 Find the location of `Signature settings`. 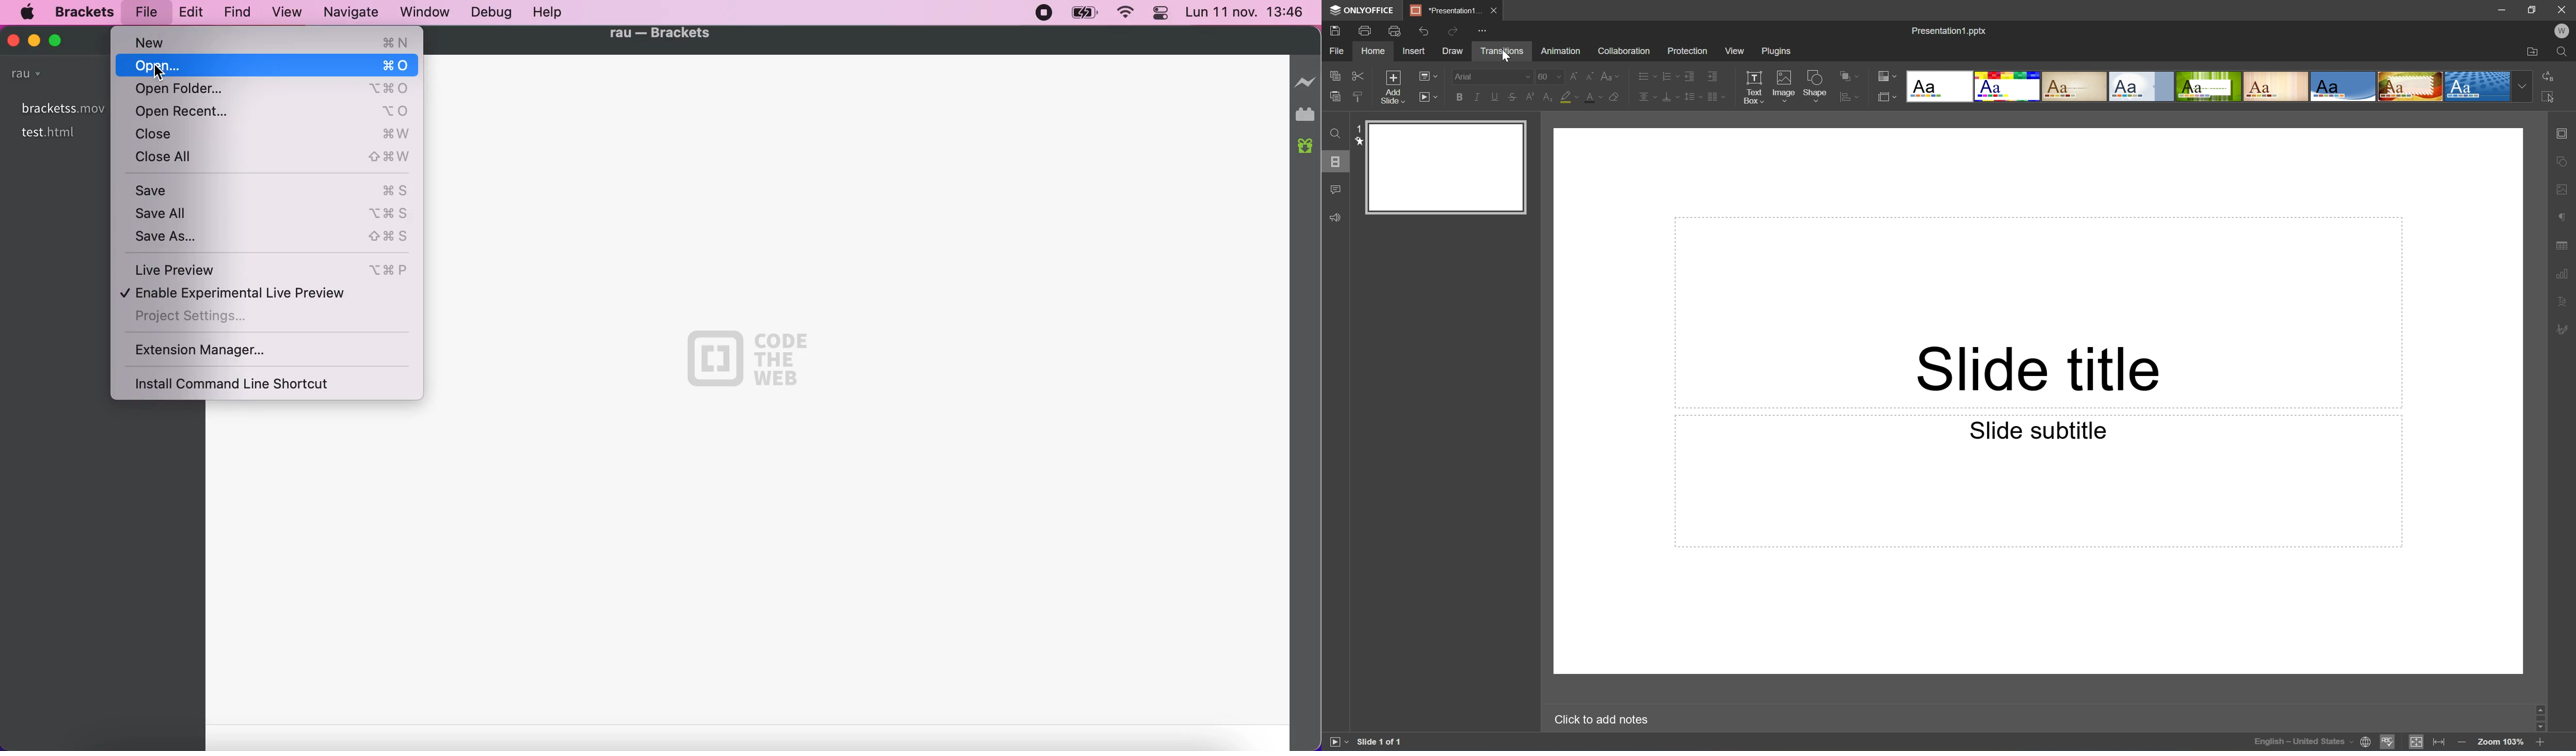

Signature settings is located at coordinates (2566, 329).